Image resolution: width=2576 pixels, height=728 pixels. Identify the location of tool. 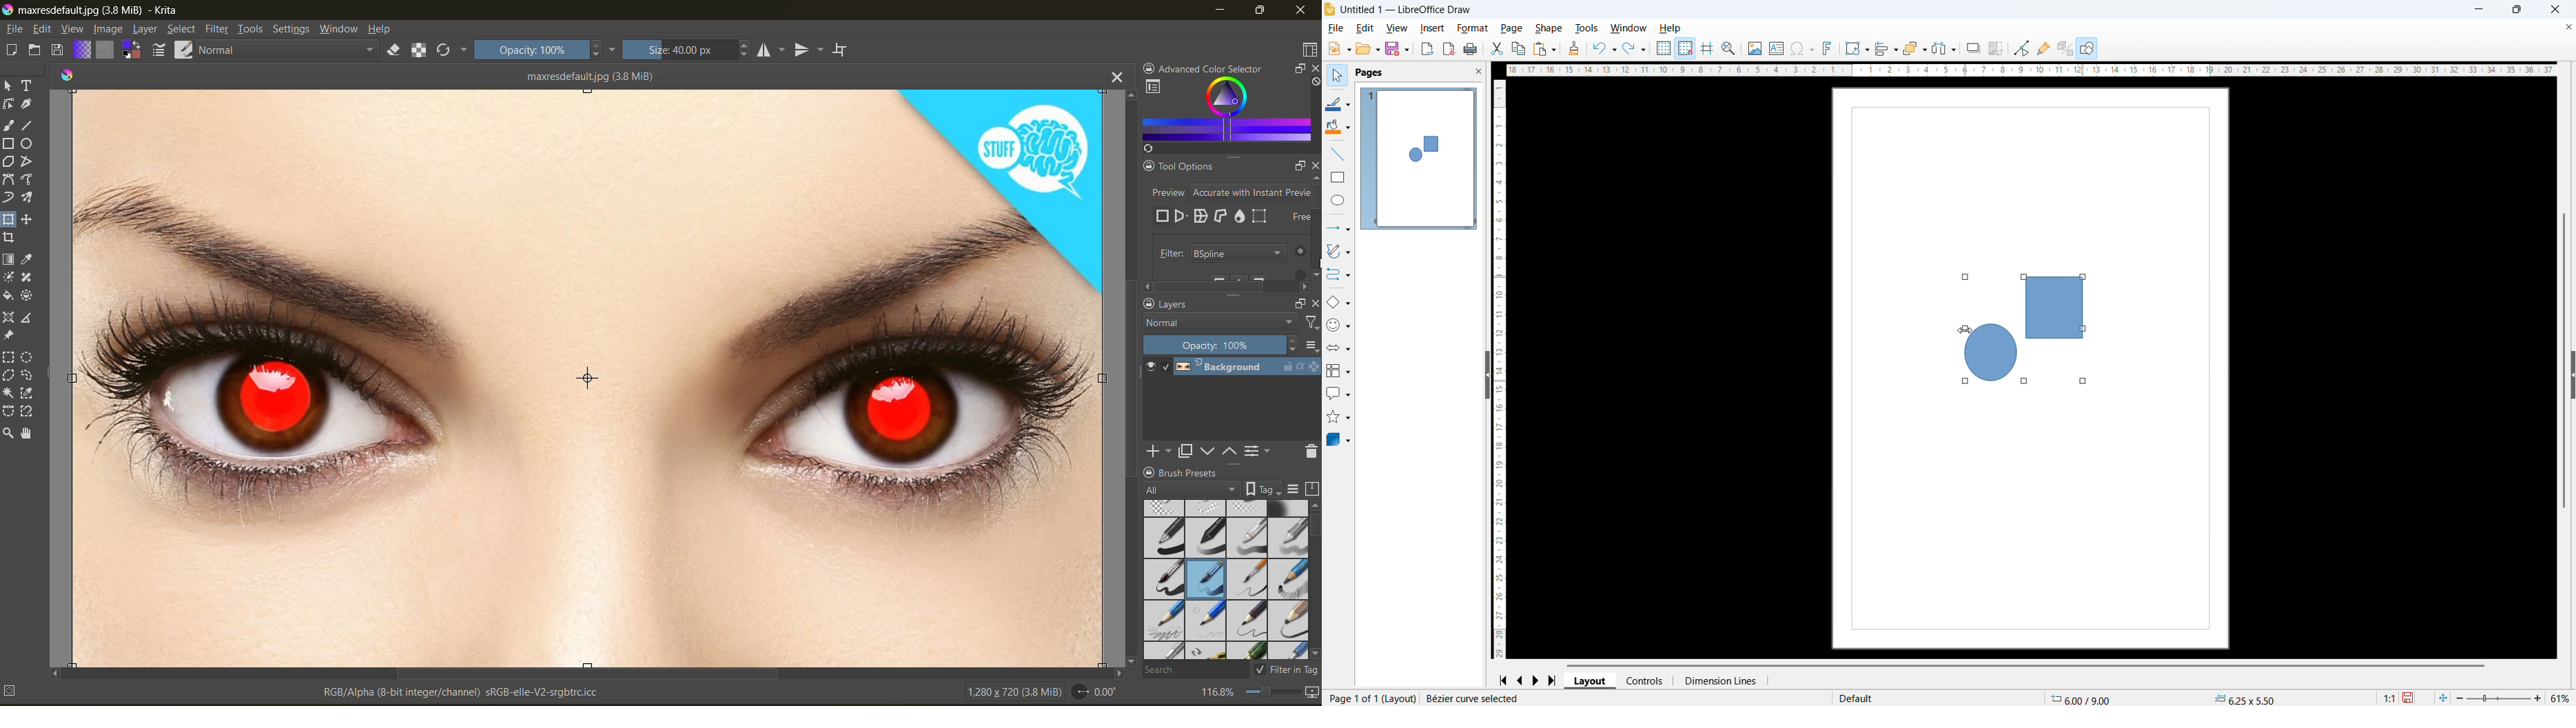
(30, 374).